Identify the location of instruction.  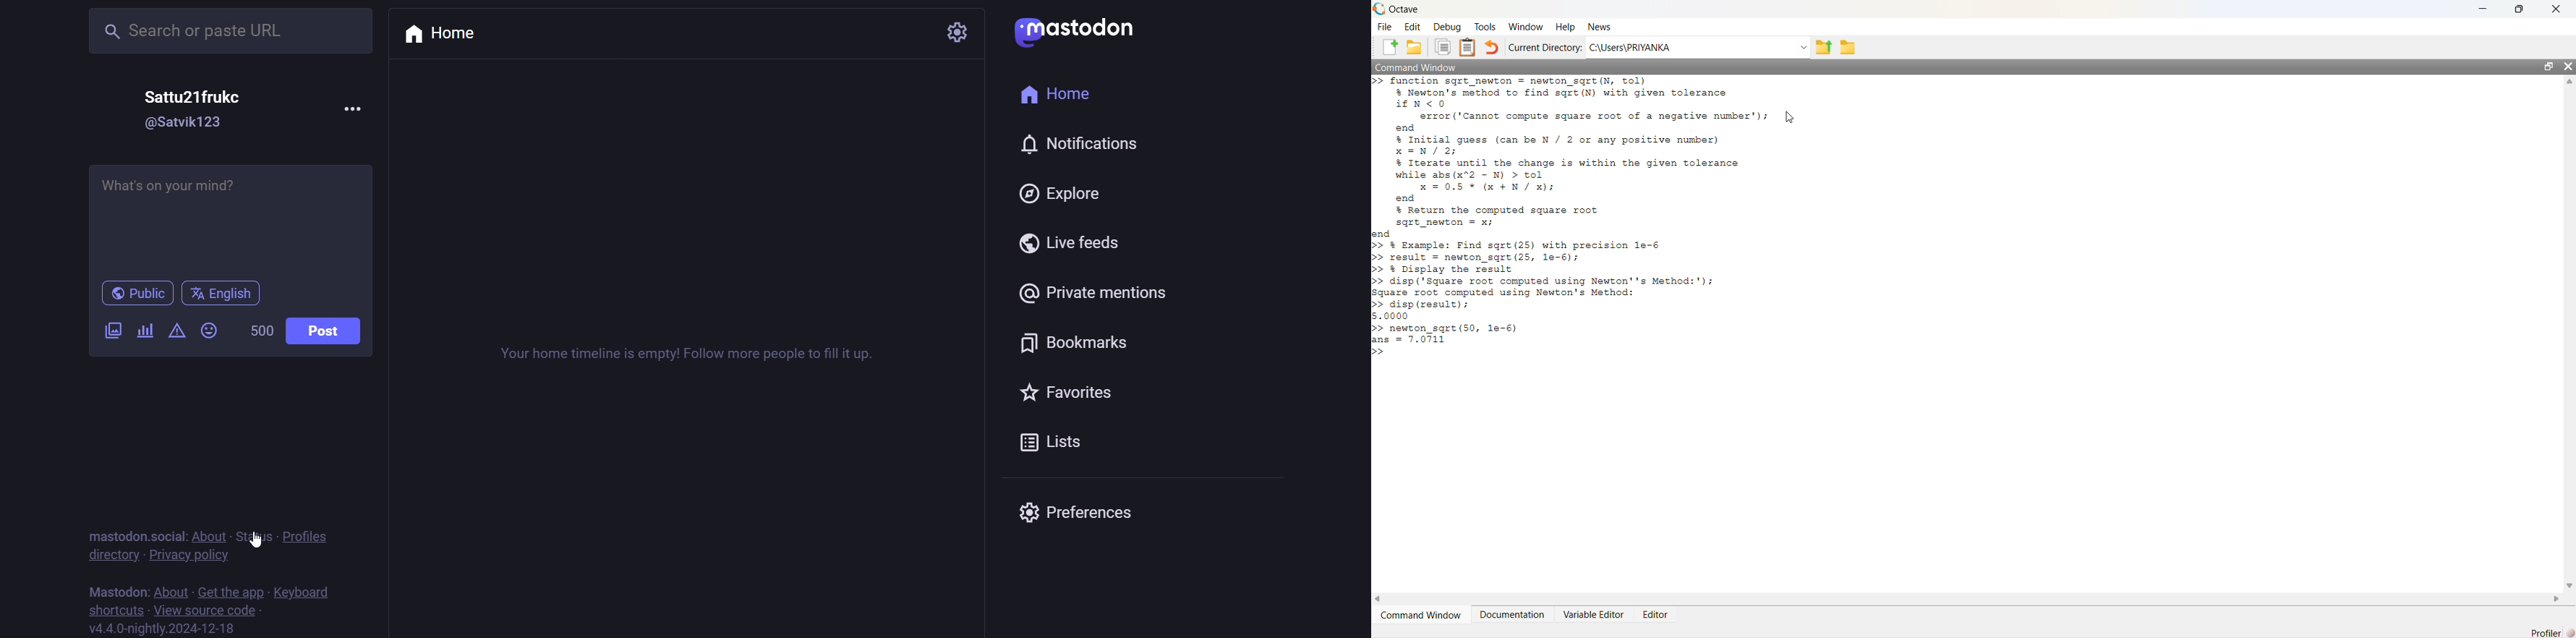
(686, 354).